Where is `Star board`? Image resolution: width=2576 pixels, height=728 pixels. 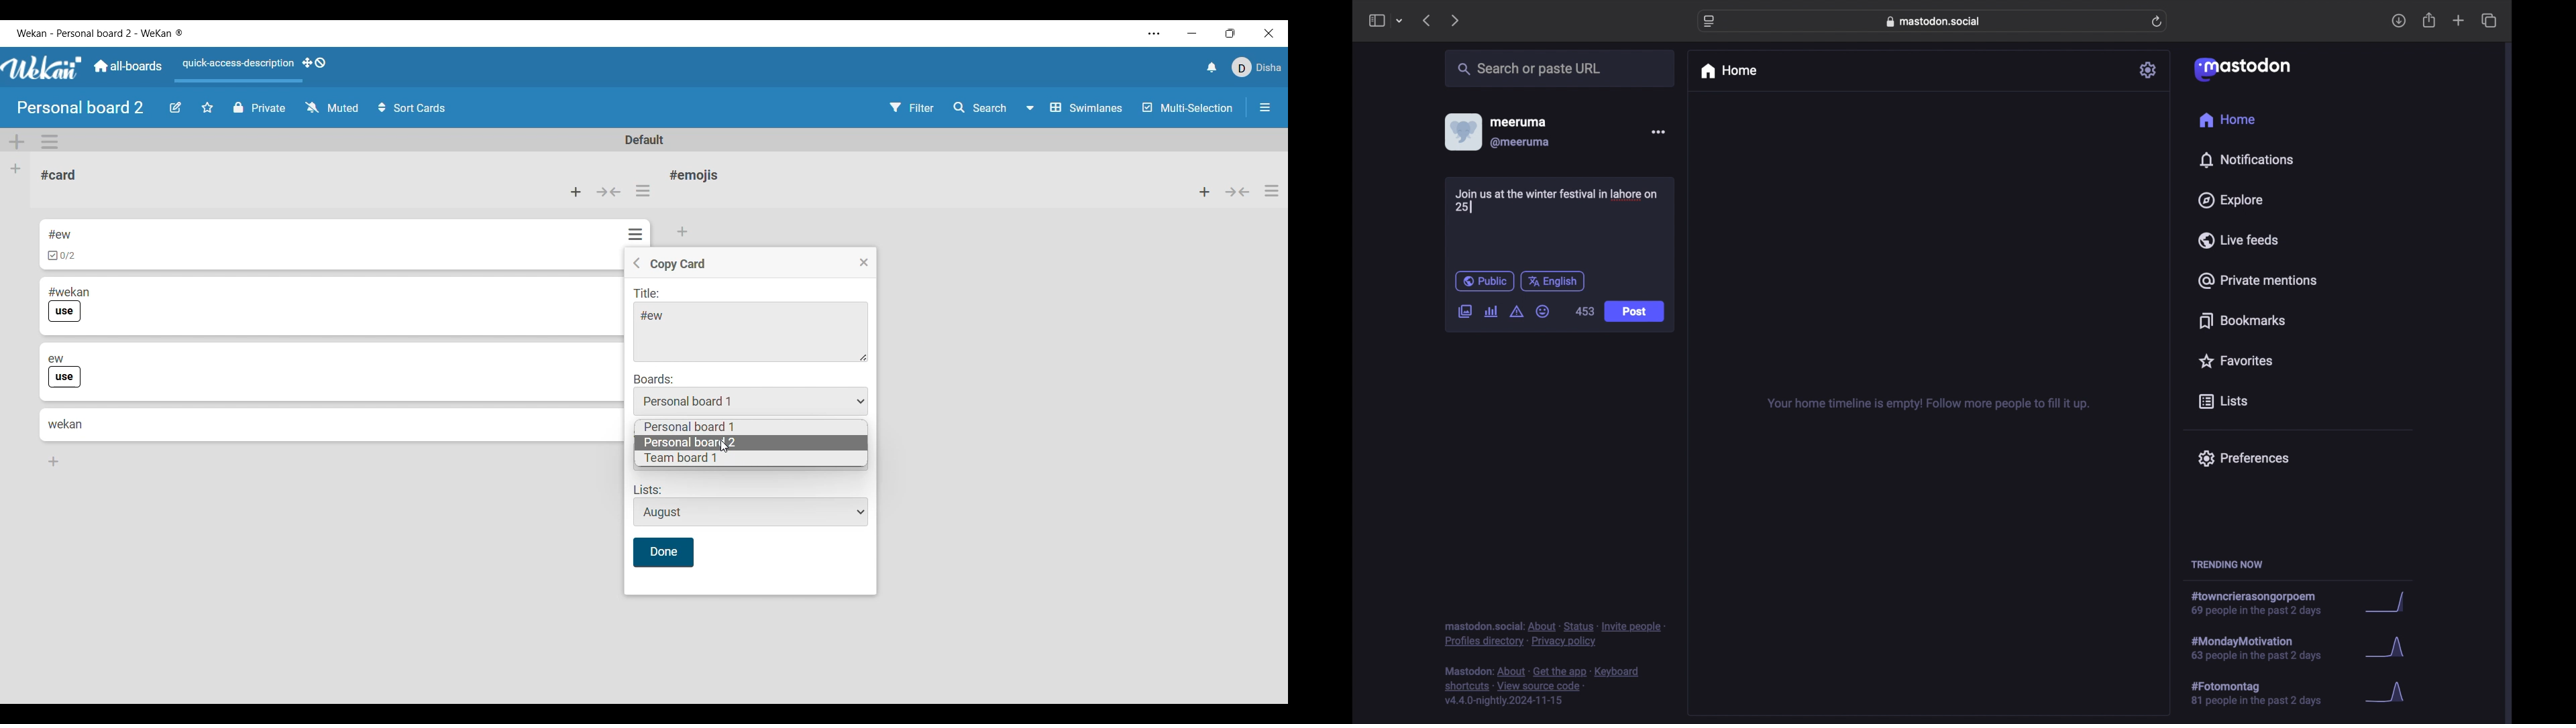 Star board is located at coordinates (207, 107).